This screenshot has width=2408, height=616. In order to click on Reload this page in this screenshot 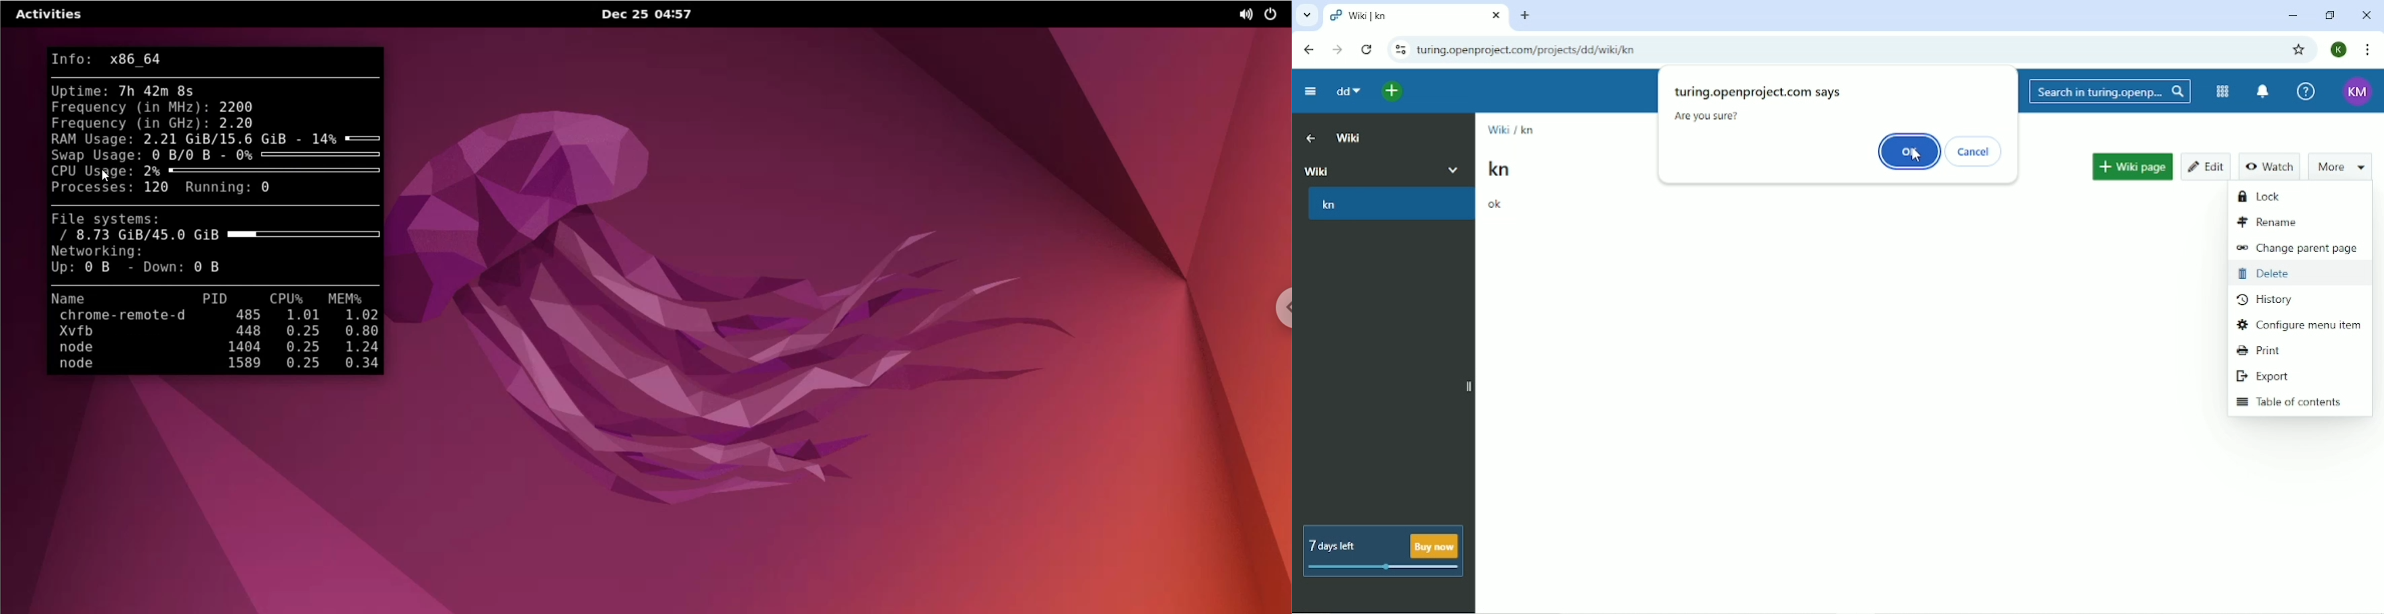, I will do `click(1365, 49)`.